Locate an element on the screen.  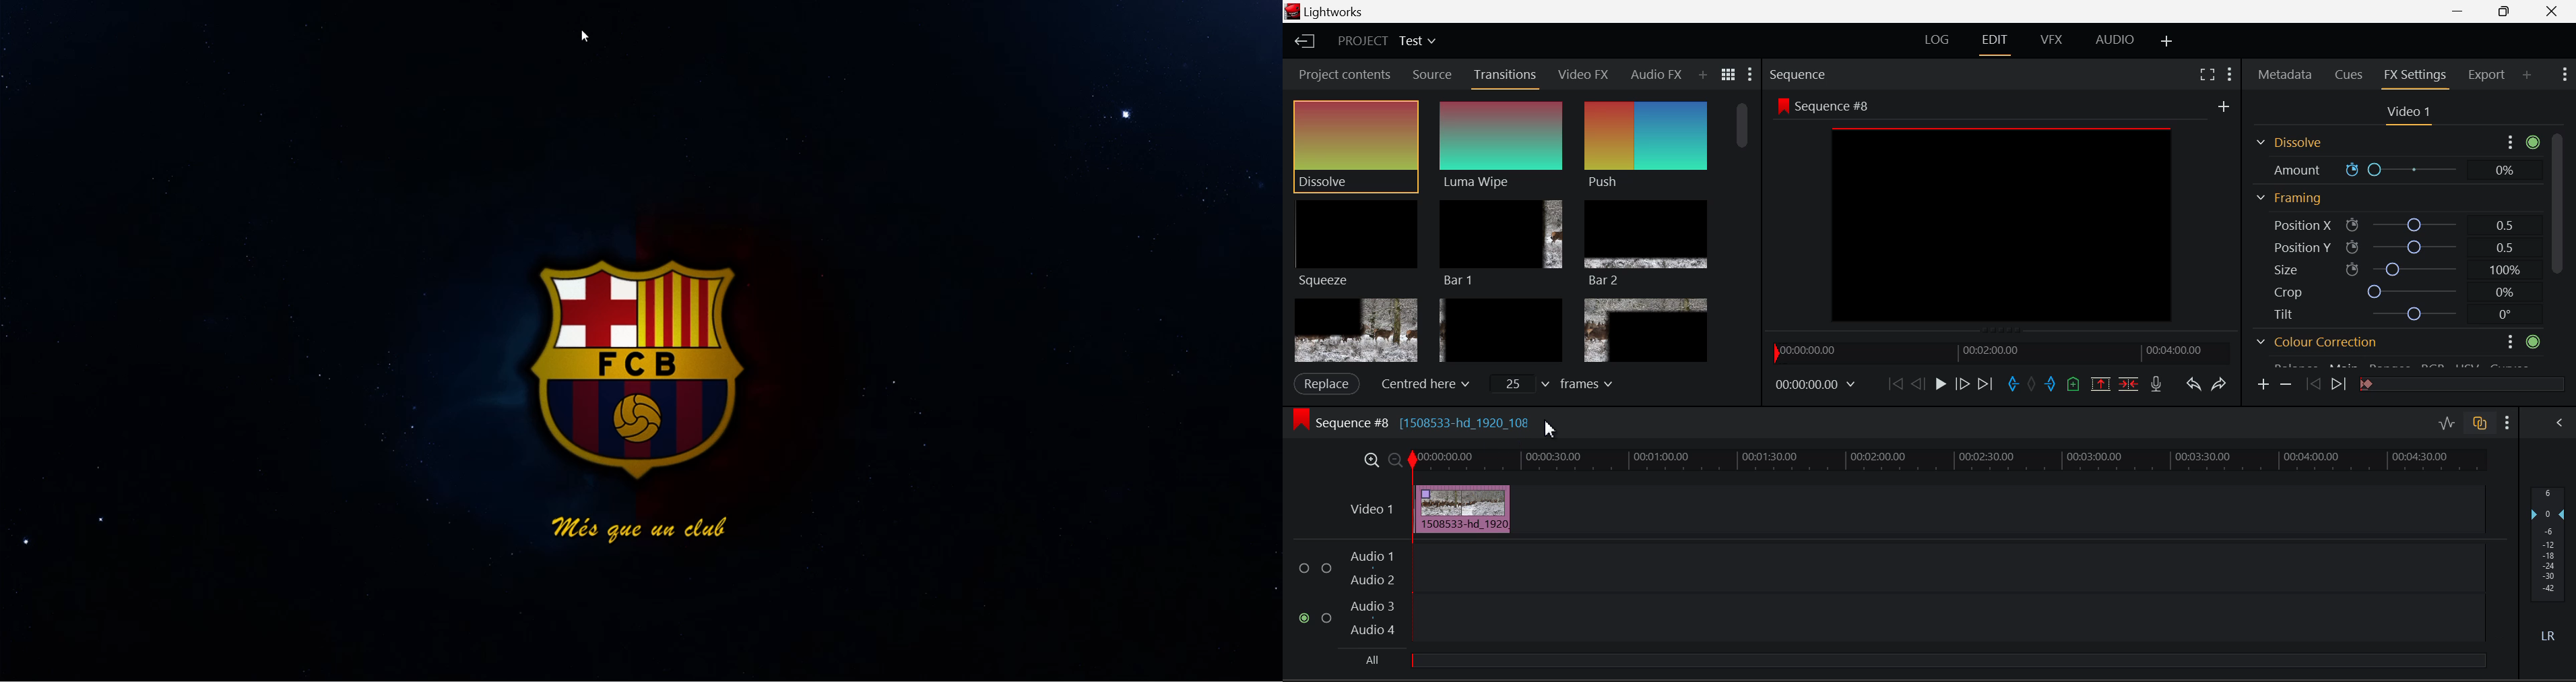
Box 3 is located at coordinates (1645, 330).